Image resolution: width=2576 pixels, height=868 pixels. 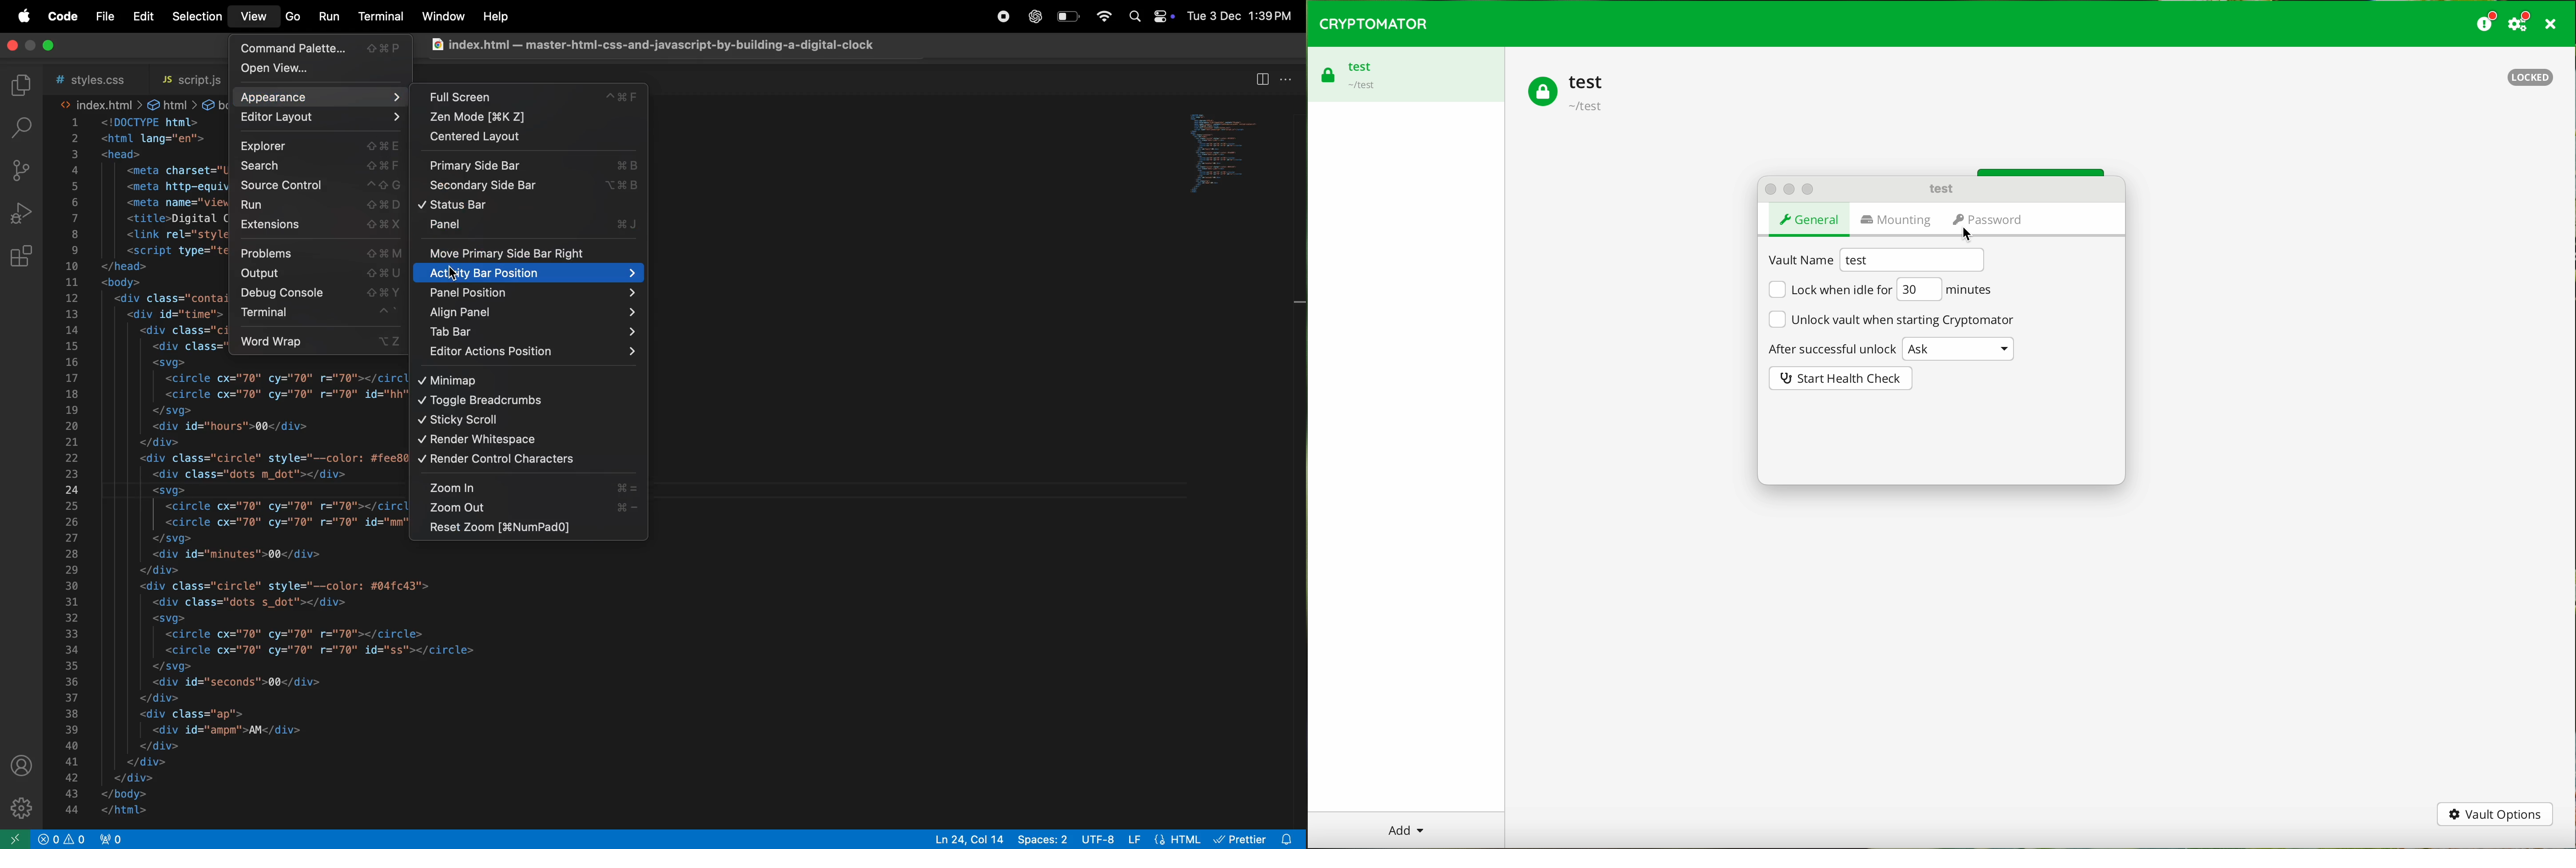 What do you see at coordinates (530, 275) in the screenshot?
I see `activity bar position` at bounding box center [530, 275].